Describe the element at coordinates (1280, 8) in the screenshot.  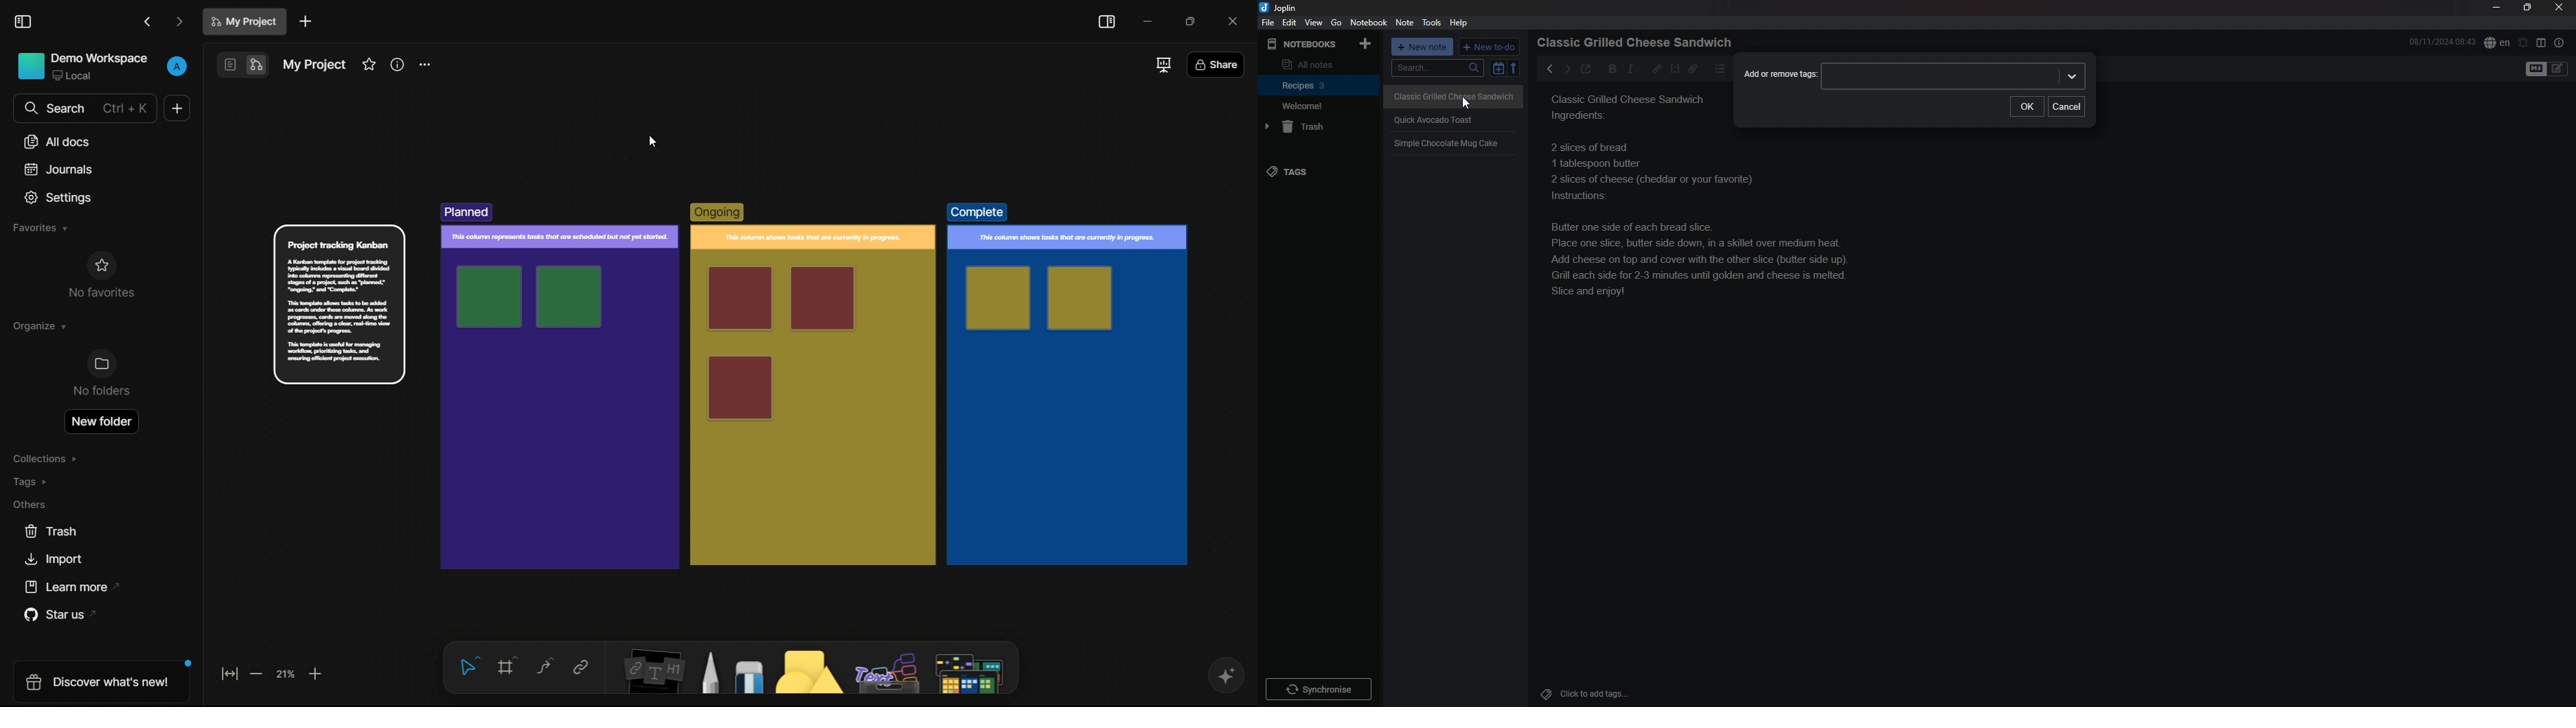
I see `joplin` at that location.